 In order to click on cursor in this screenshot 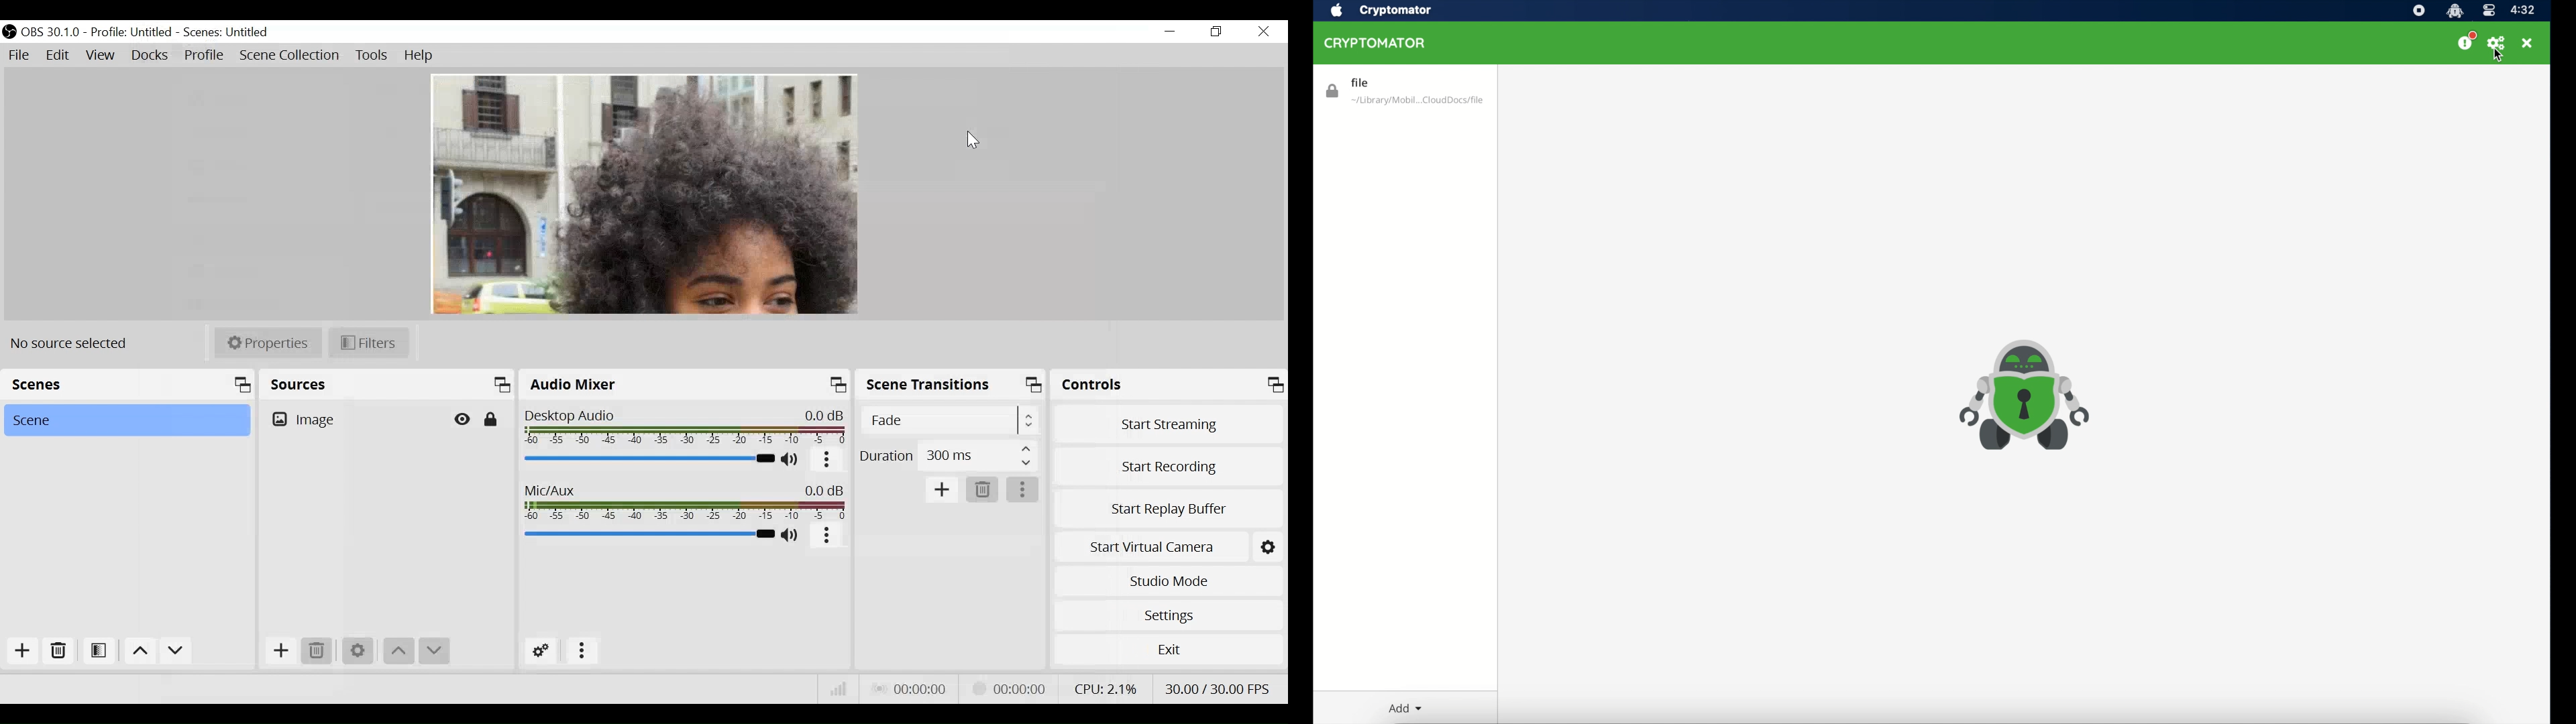, I will do `click(2501, 56)`.